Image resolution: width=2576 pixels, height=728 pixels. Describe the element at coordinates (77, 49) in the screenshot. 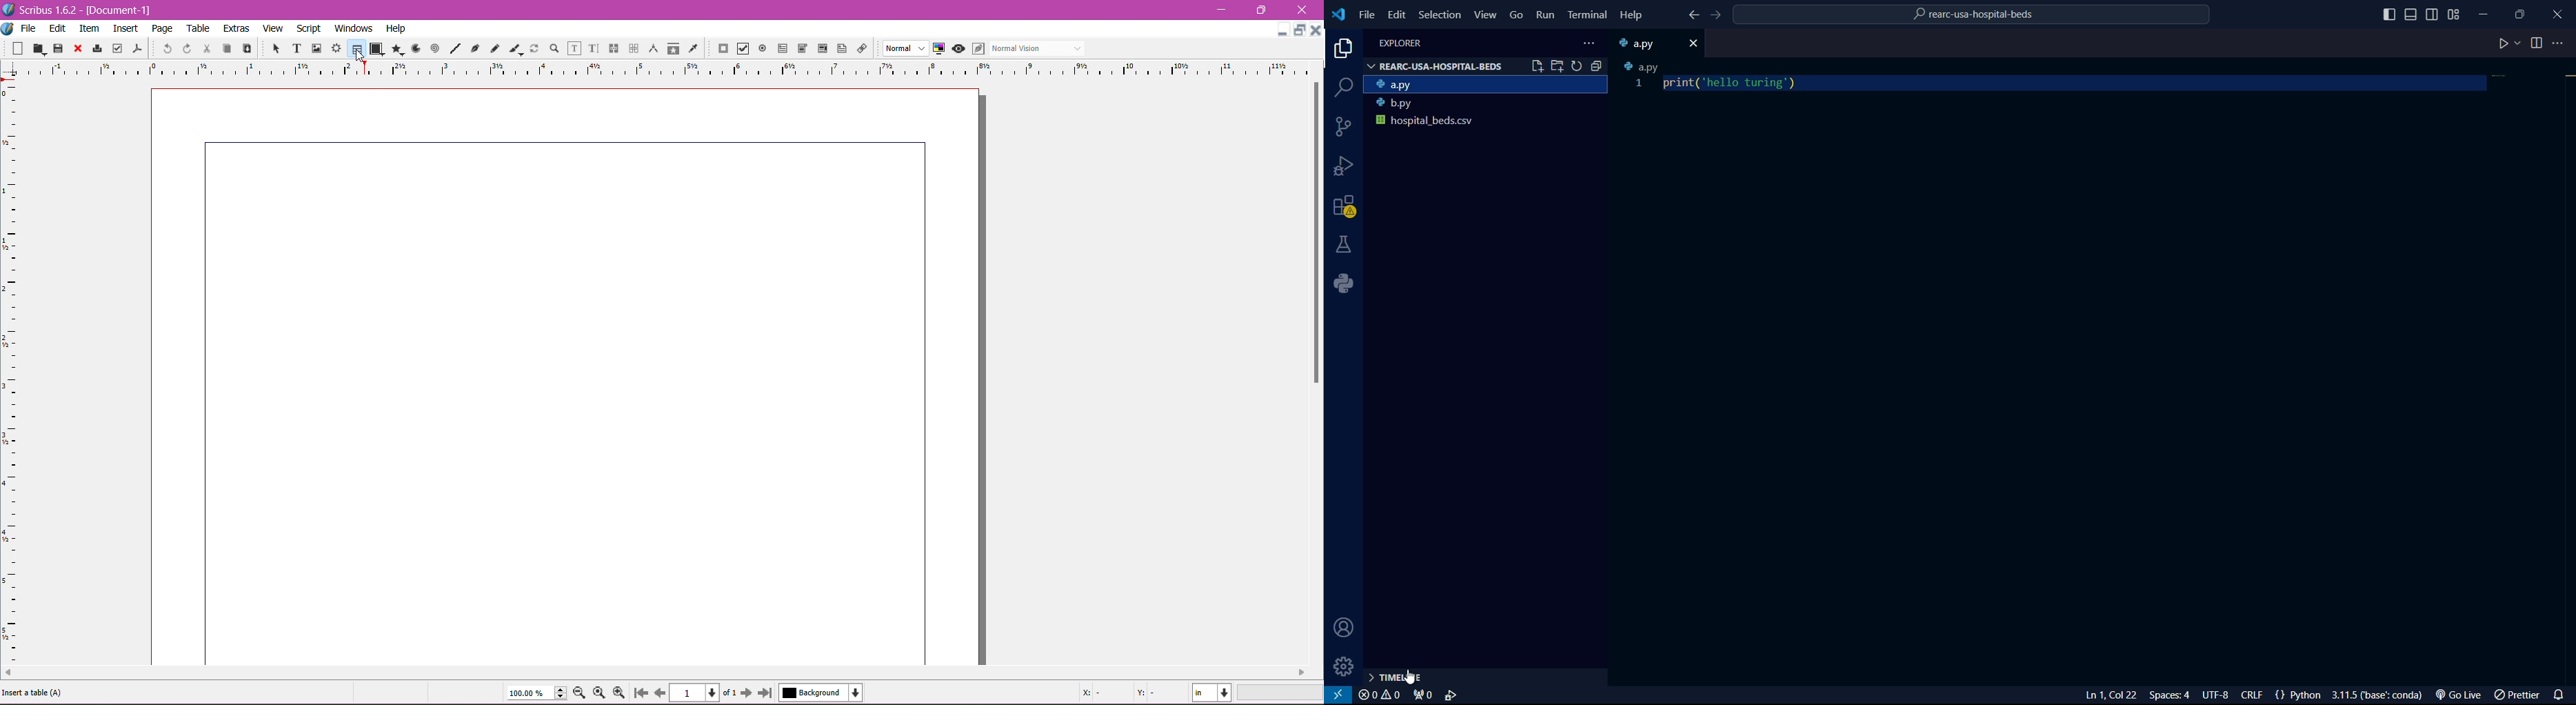

I see `Close` at that location.